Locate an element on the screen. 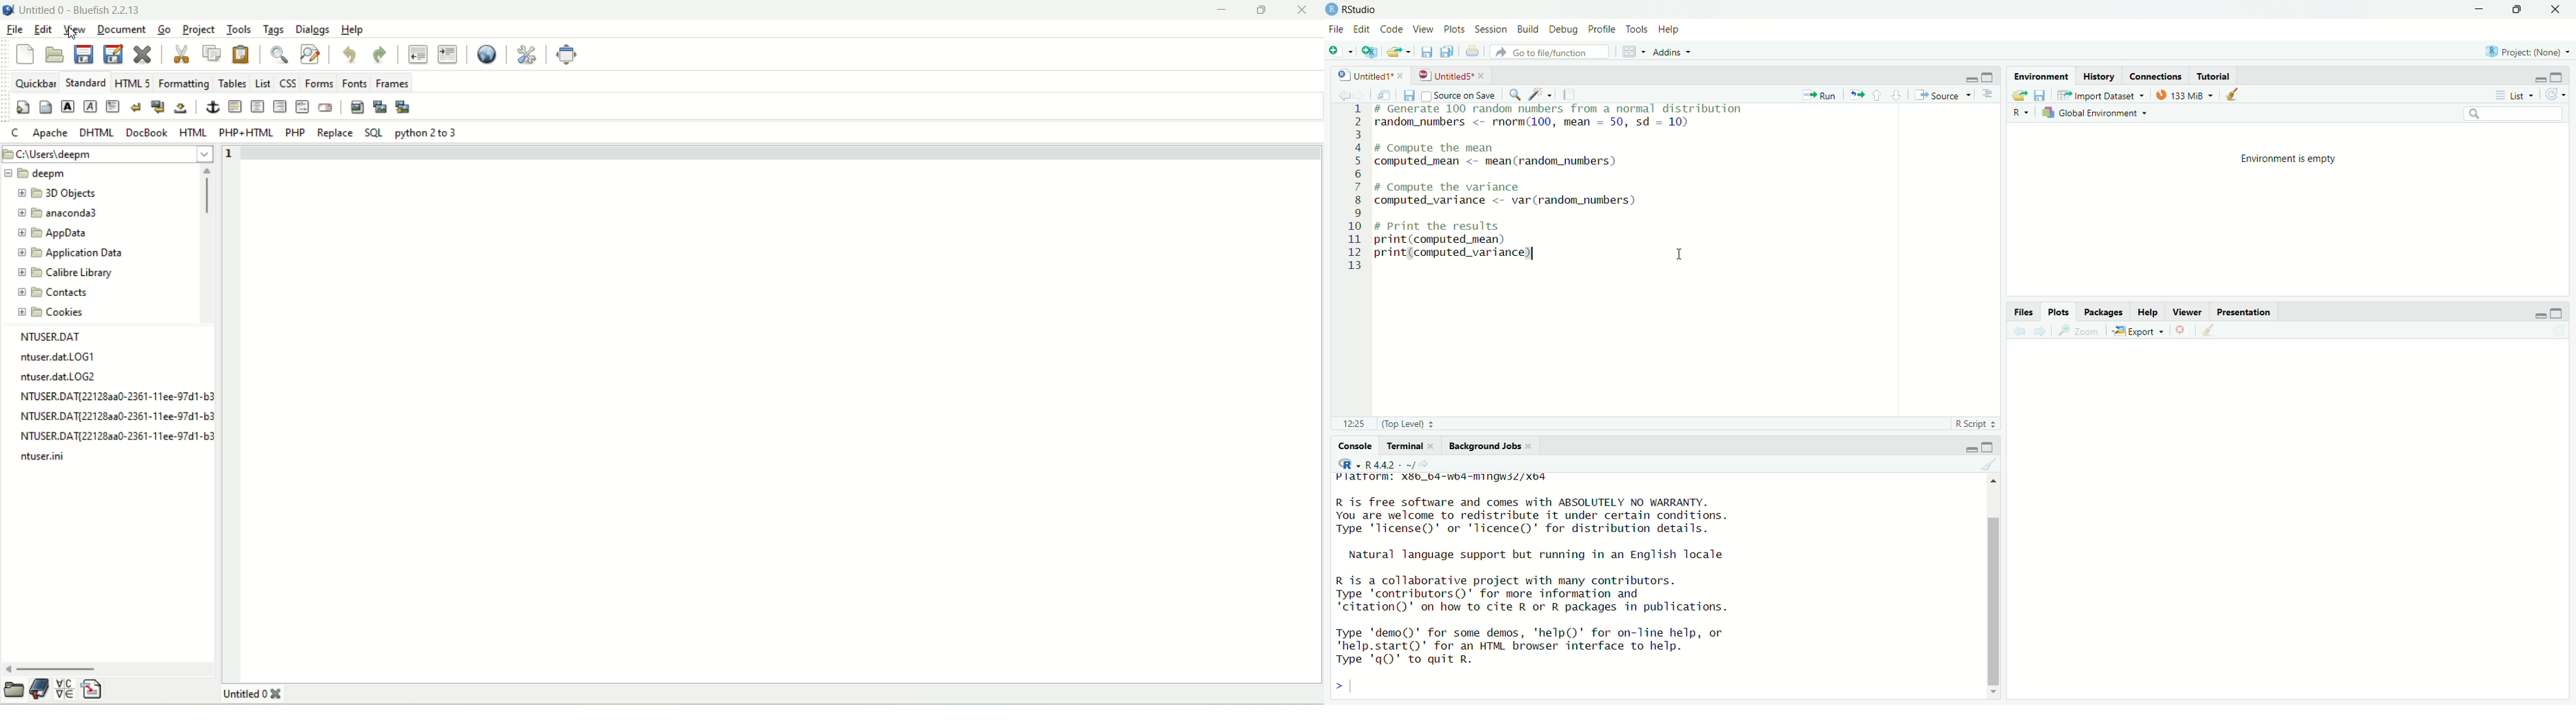 This screenshot has width=2576, height=728. clear objects from the workspace is located at coordinates (2237, 96).